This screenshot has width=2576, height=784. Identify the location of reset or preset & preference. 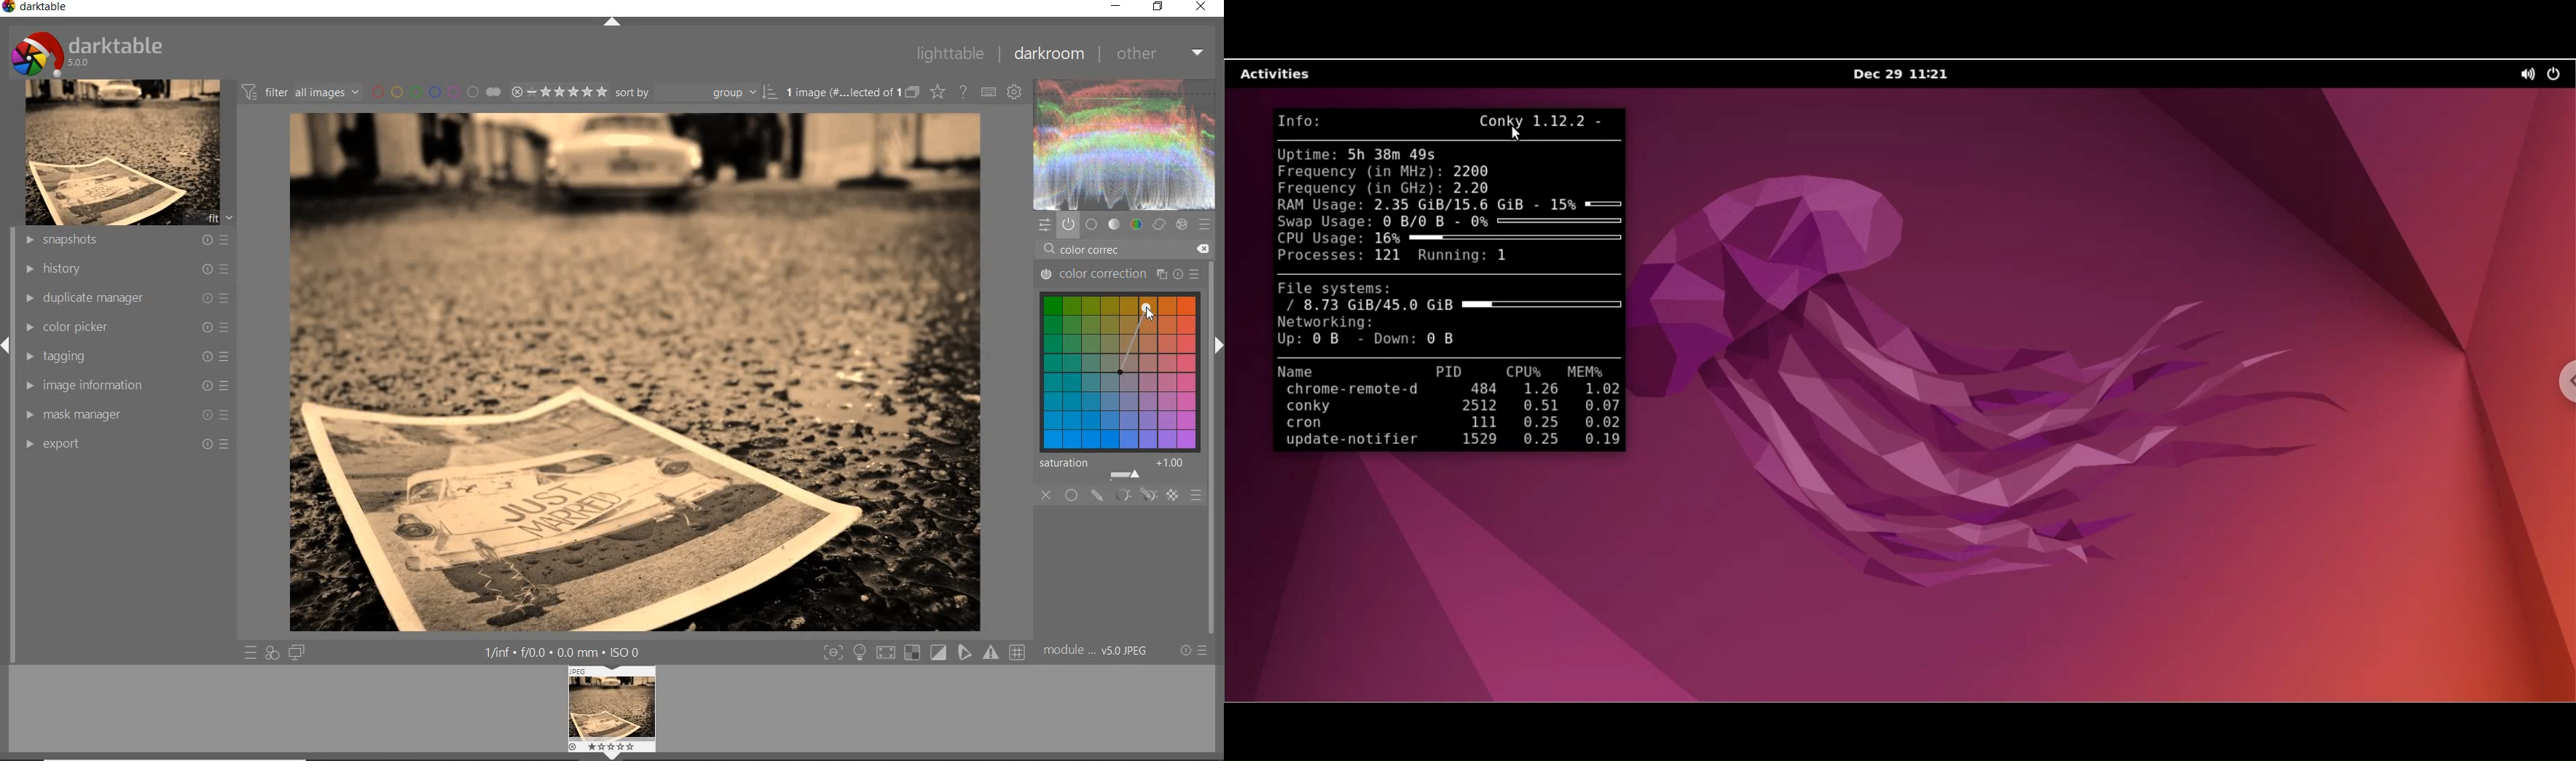
(1190, 652).